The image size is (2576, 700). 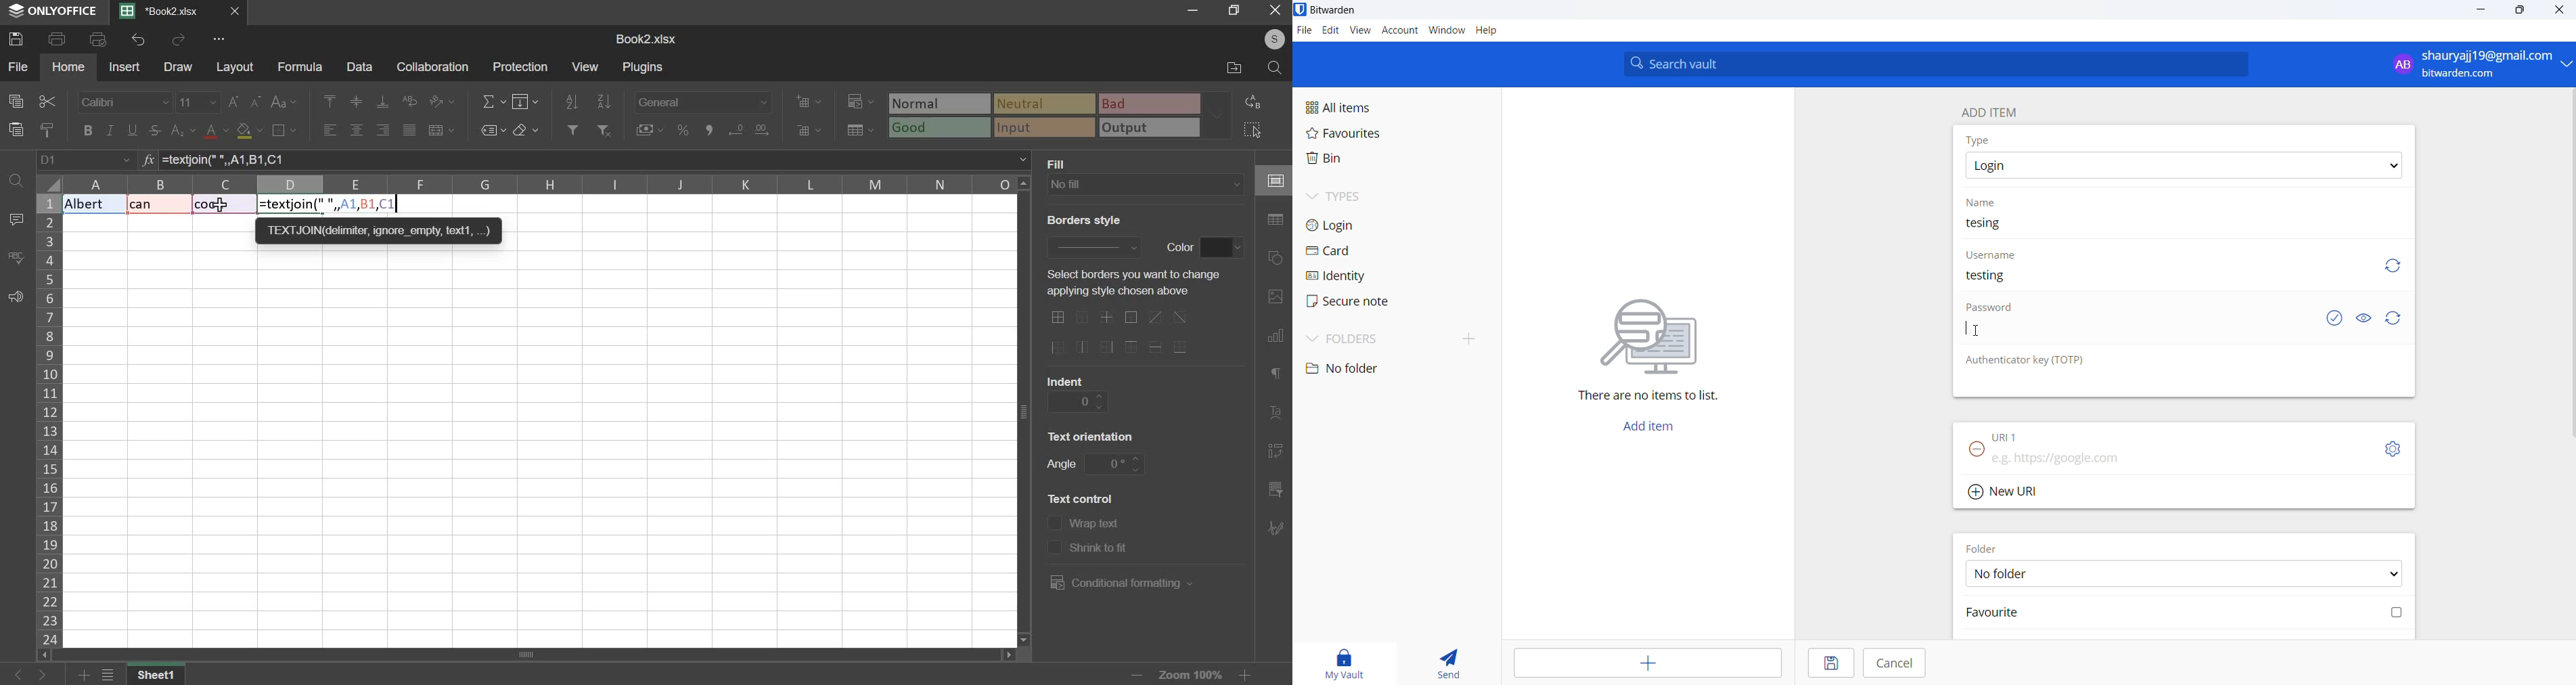 I want to click on vector image representing searching for file, so click(x=1658, y=327).